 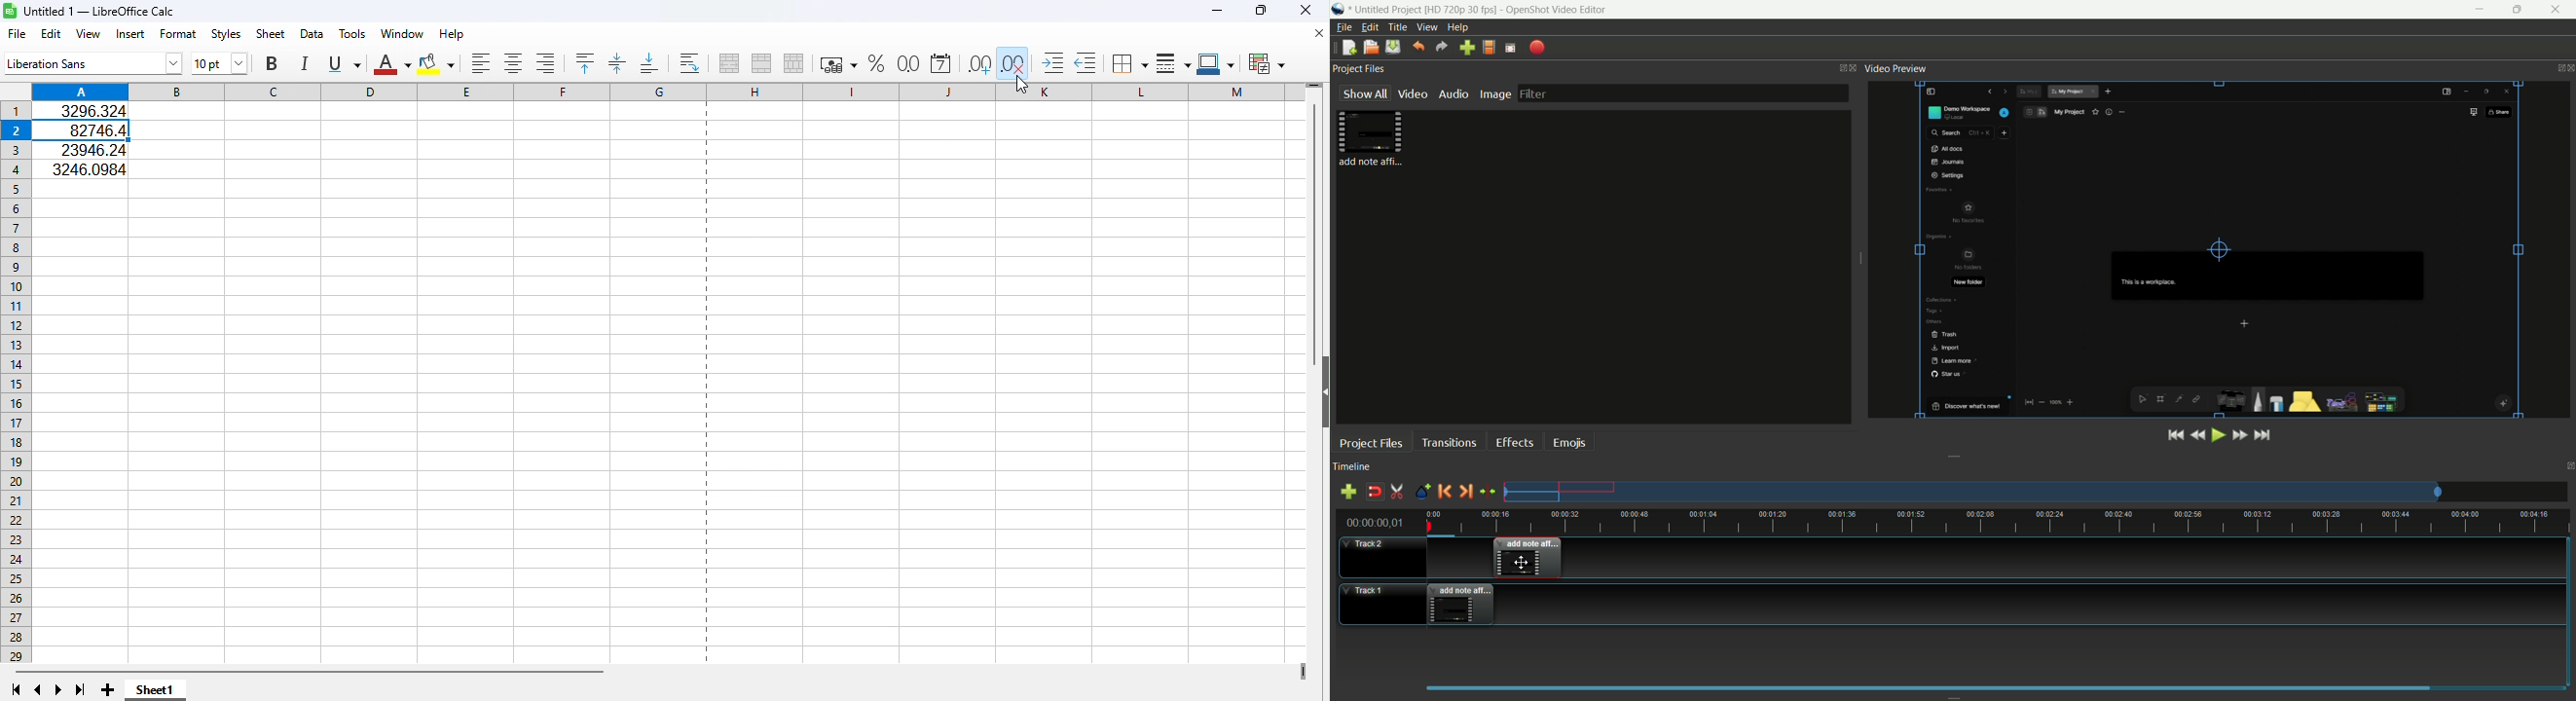 I want to click on Insert, so click(x=132, y=35).